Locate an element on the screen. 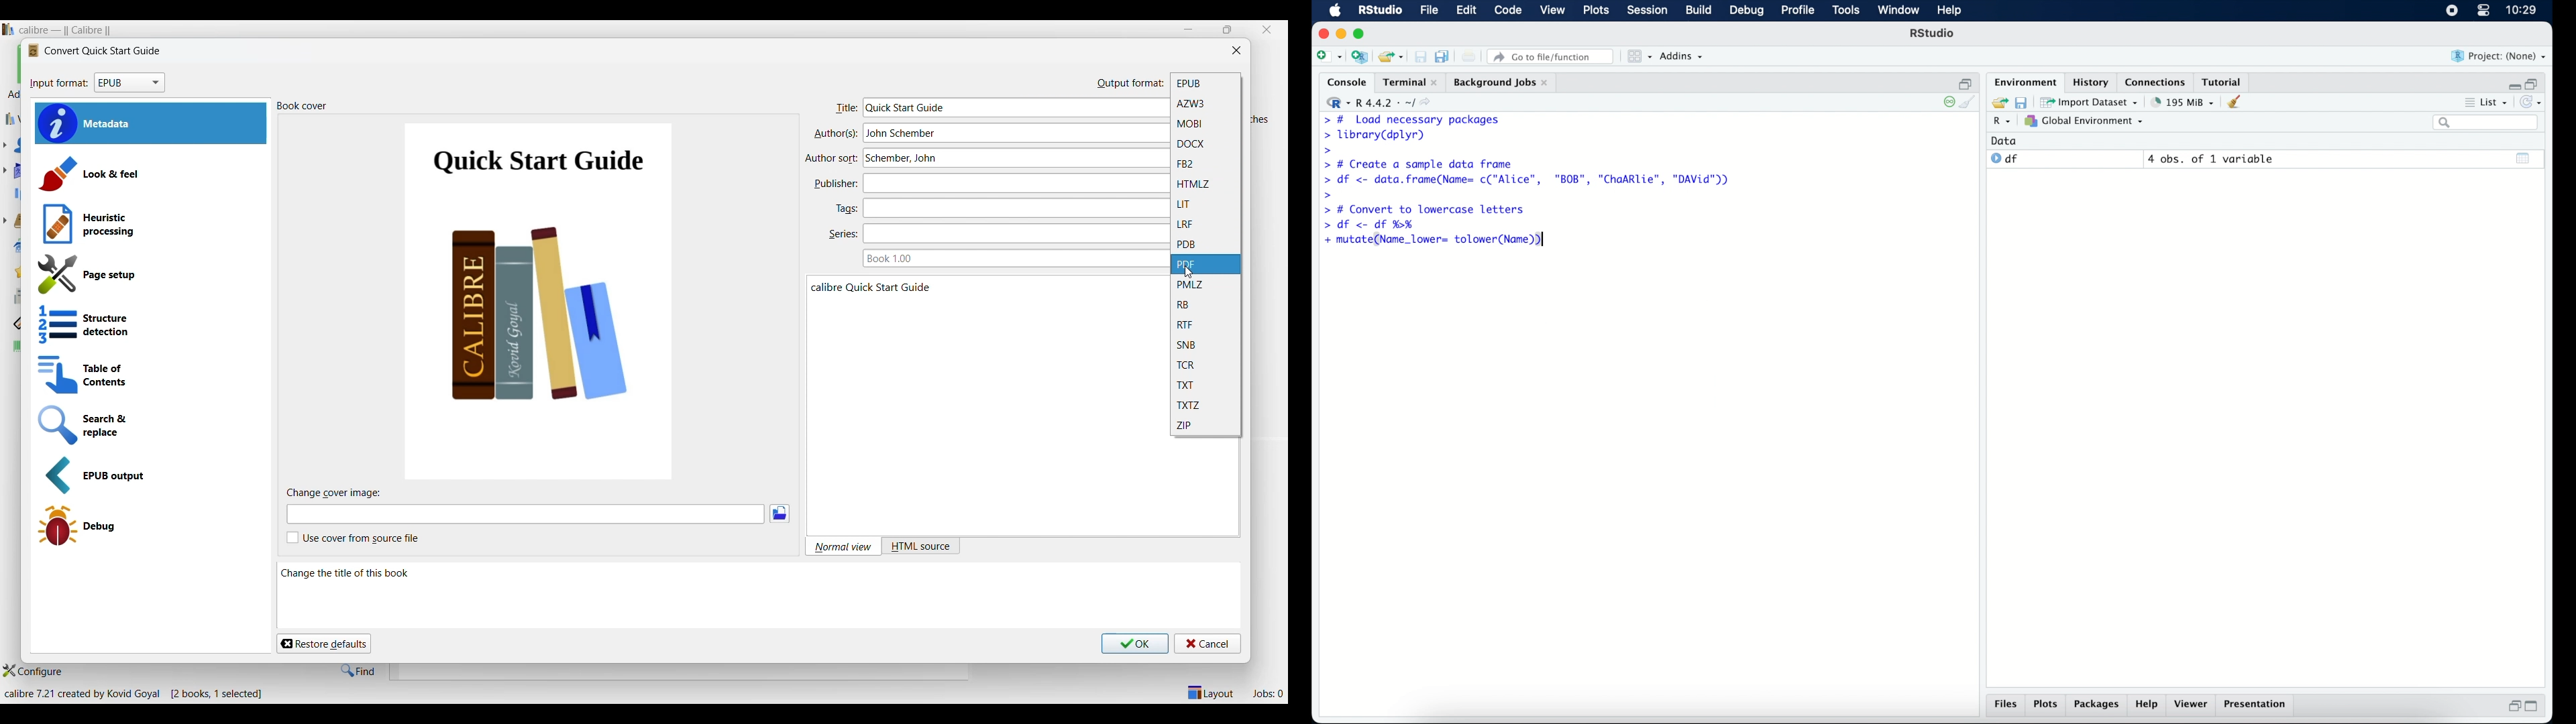  create new file is located at coordinates (1328, 58).